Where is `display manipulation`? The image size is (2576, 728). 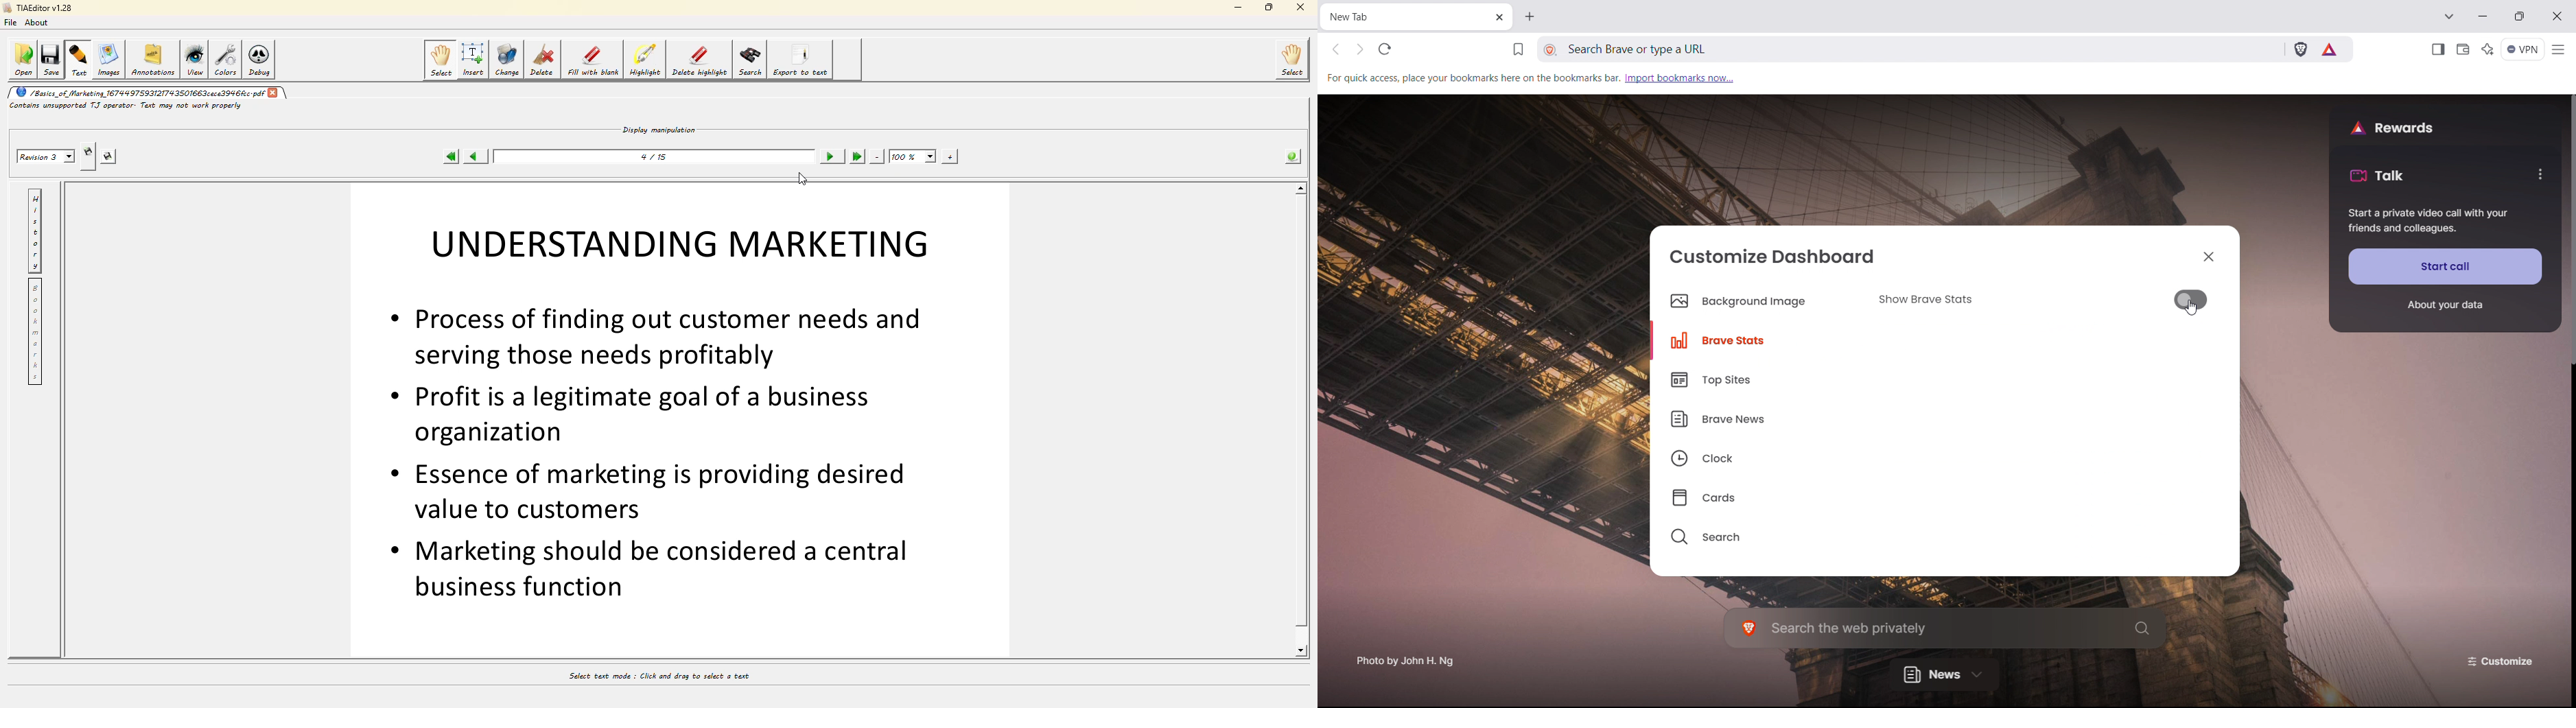 display manipulation is located at coordinates (657, 130).